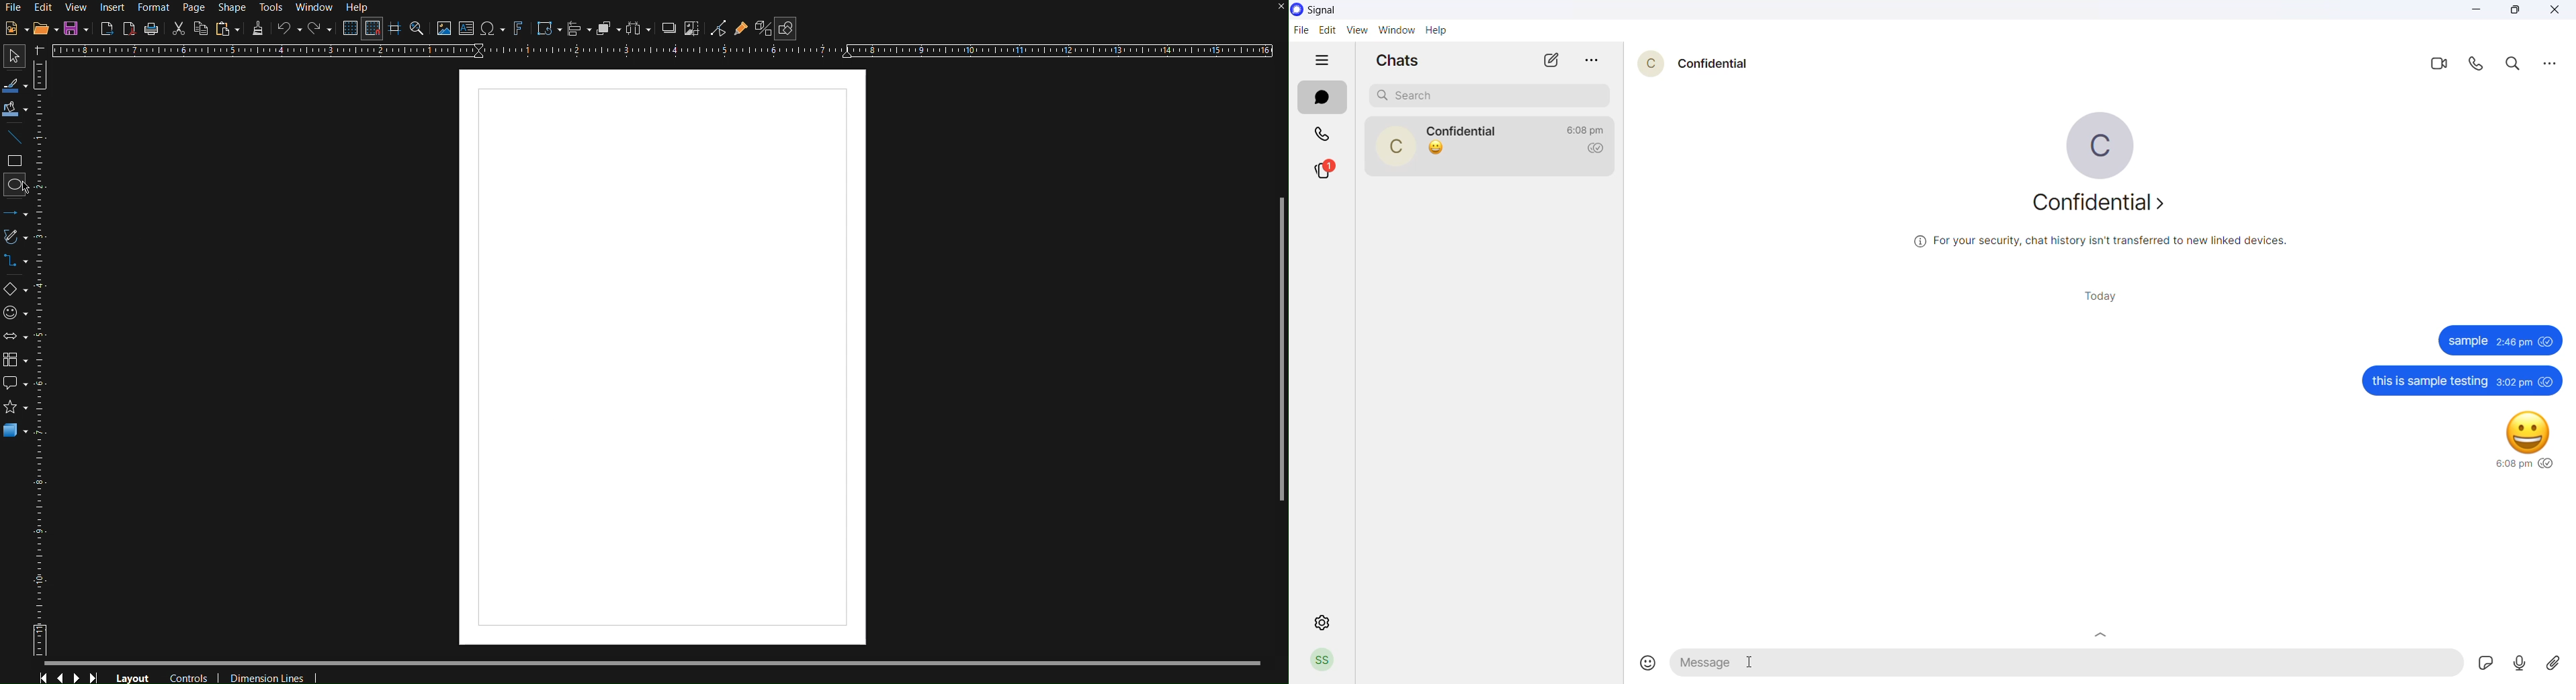  Describe the element at coordinates (270, 675) in the screenshot. I see `Dimension Lines` at that location.